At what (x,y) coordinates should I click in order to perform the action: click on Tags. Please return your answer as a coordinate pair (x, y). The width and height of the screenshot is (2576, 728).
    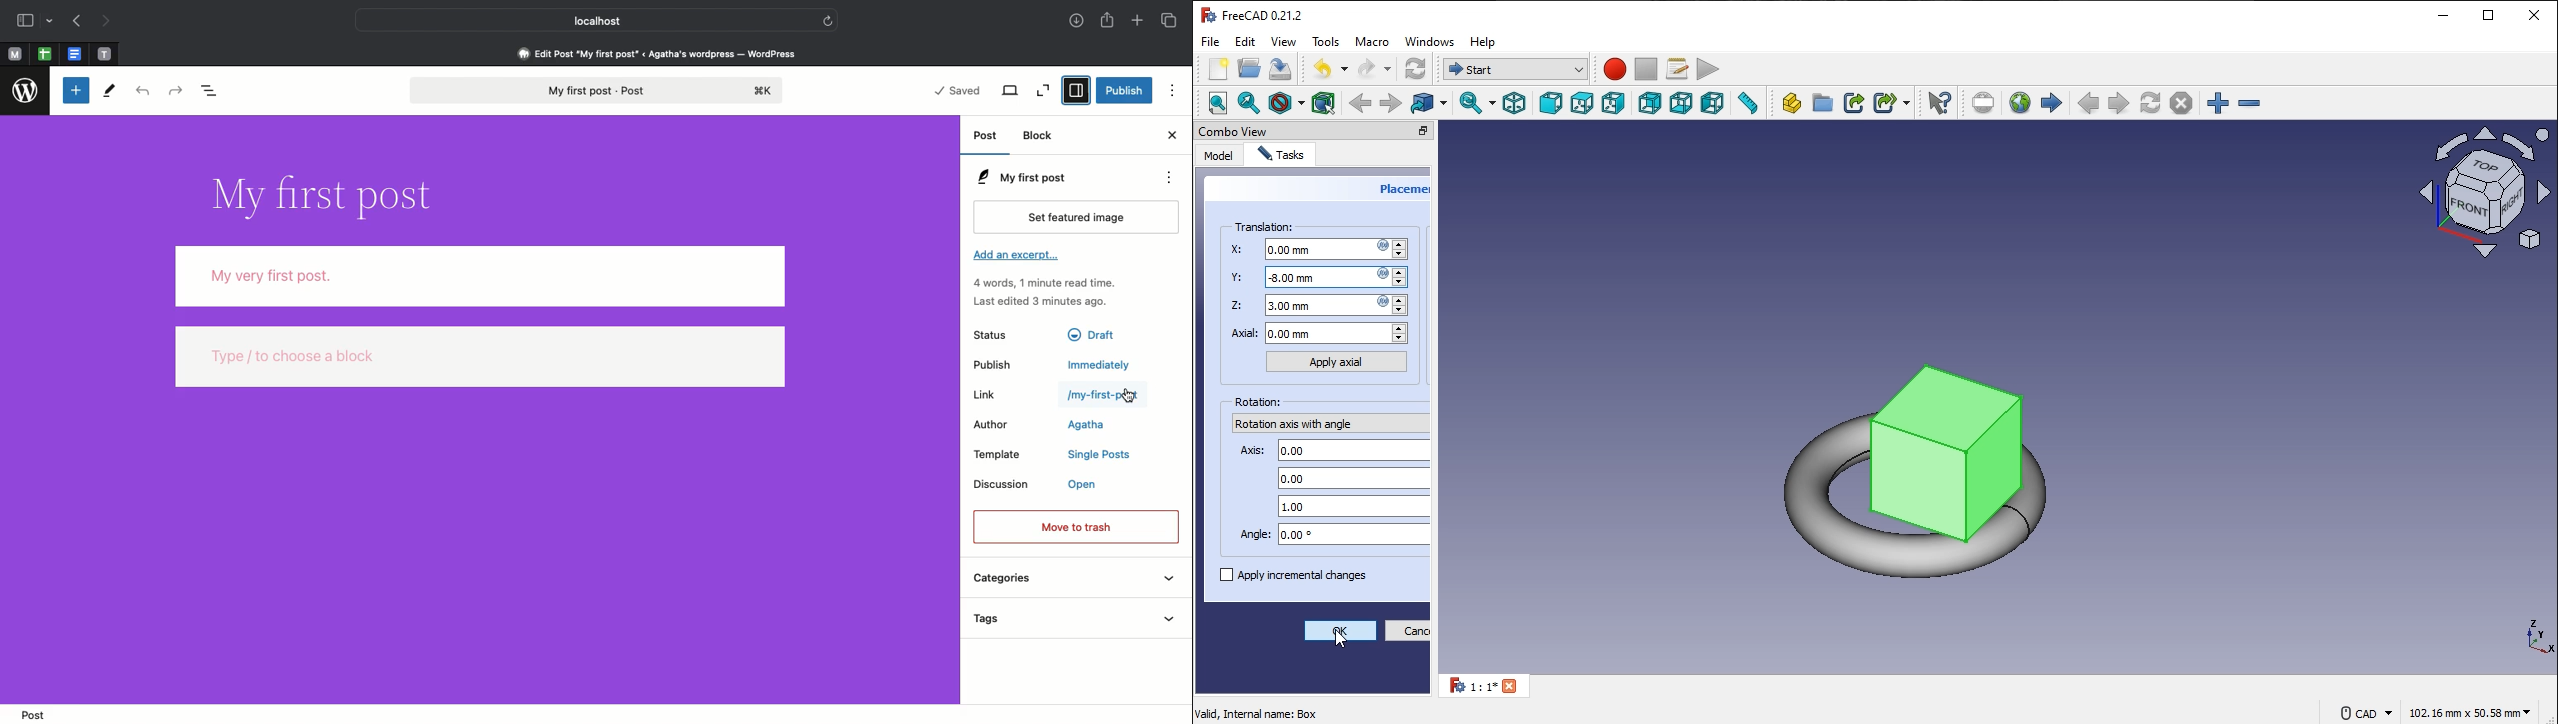
    Looking at the image, I should click on (1079, 616).